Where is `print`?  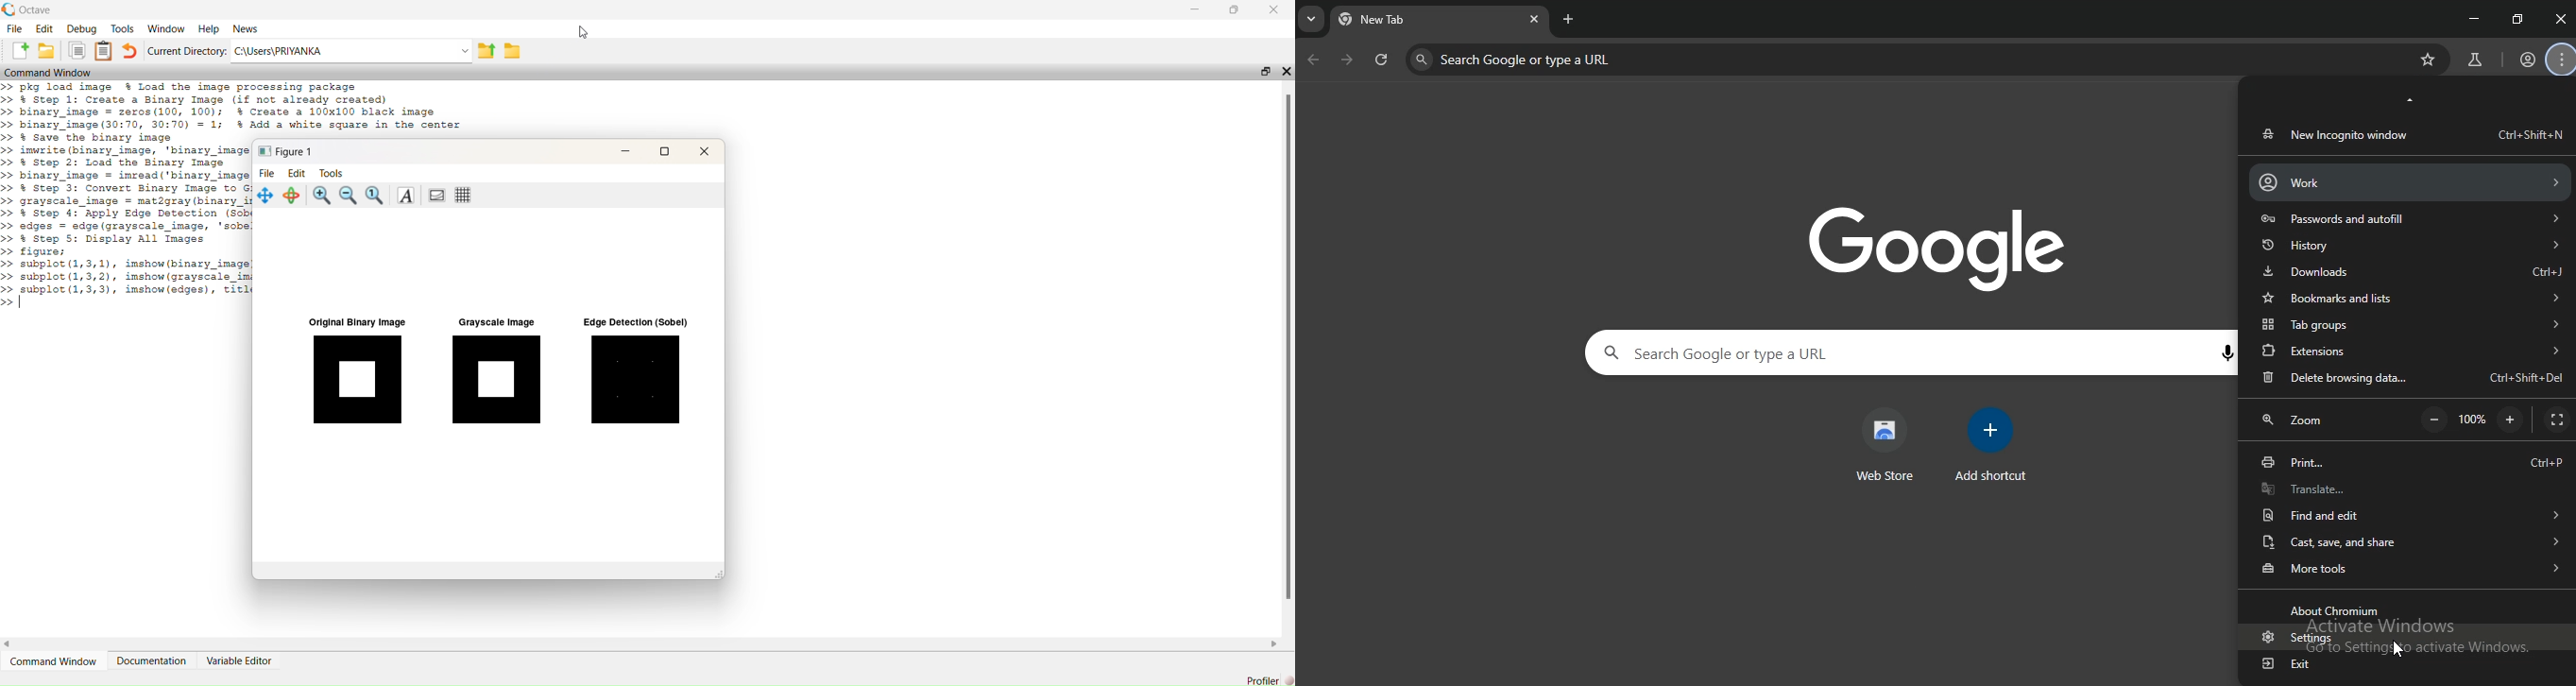
print is located at coordinates (2412, 462).